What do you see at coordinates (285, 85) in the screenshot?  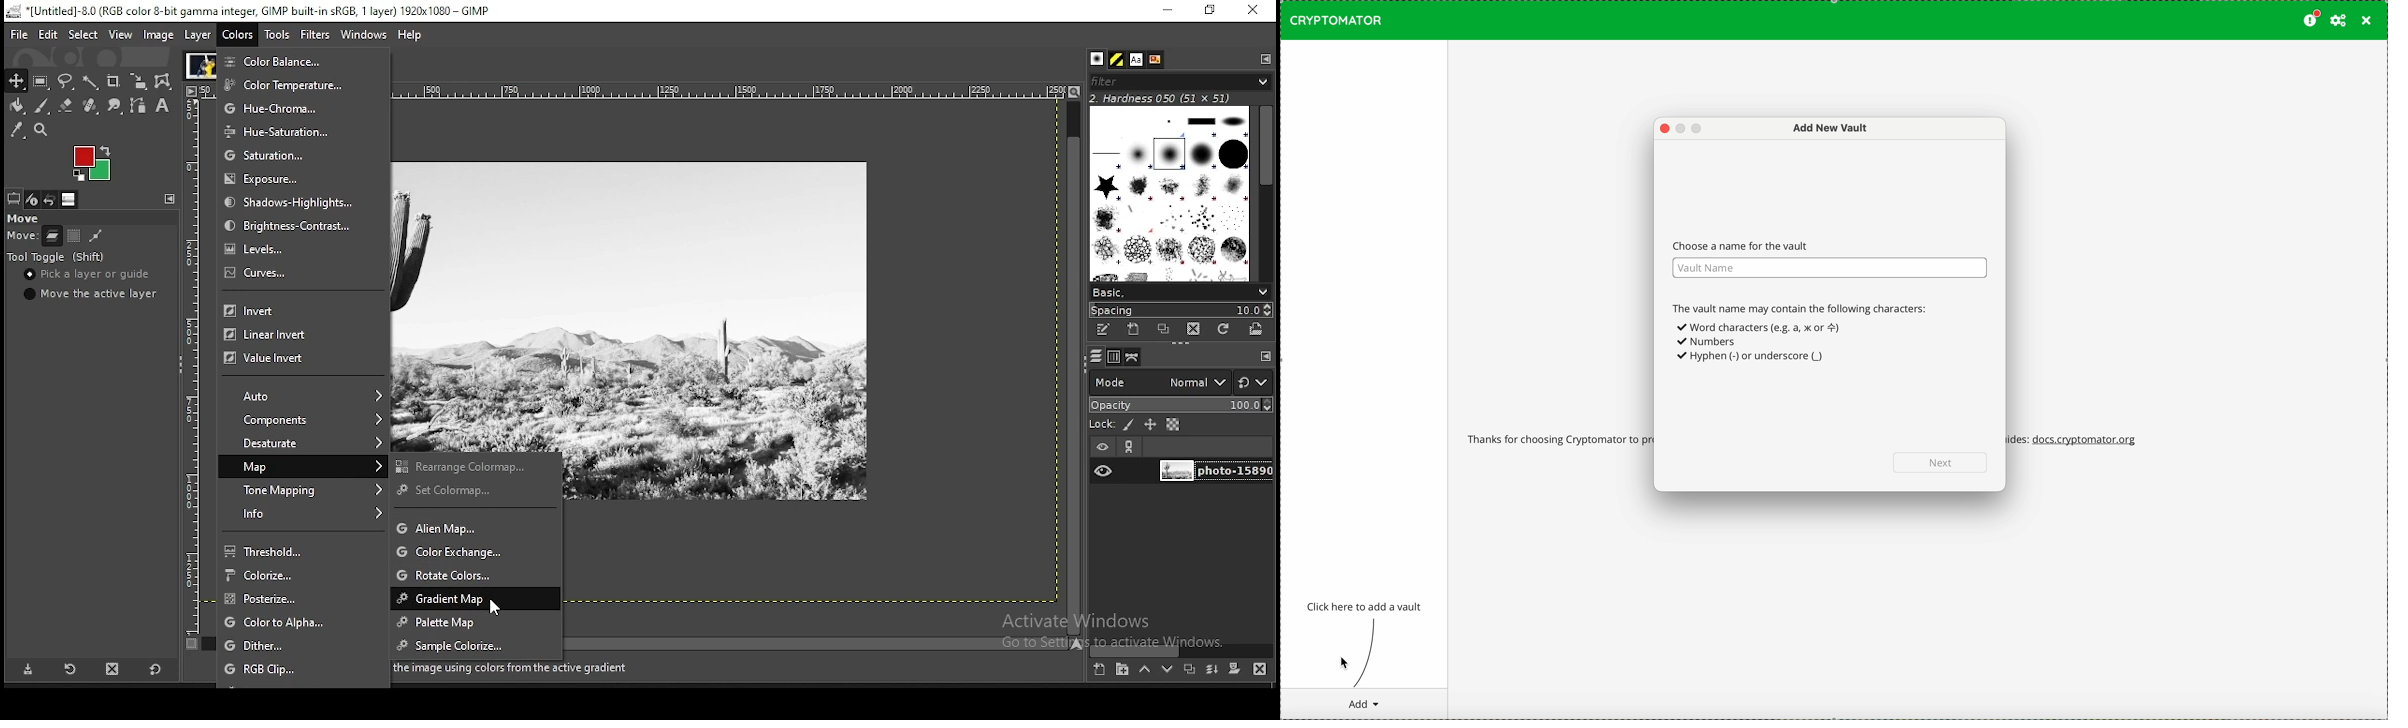 I see `color temperature` at bounding box center [285, 85].